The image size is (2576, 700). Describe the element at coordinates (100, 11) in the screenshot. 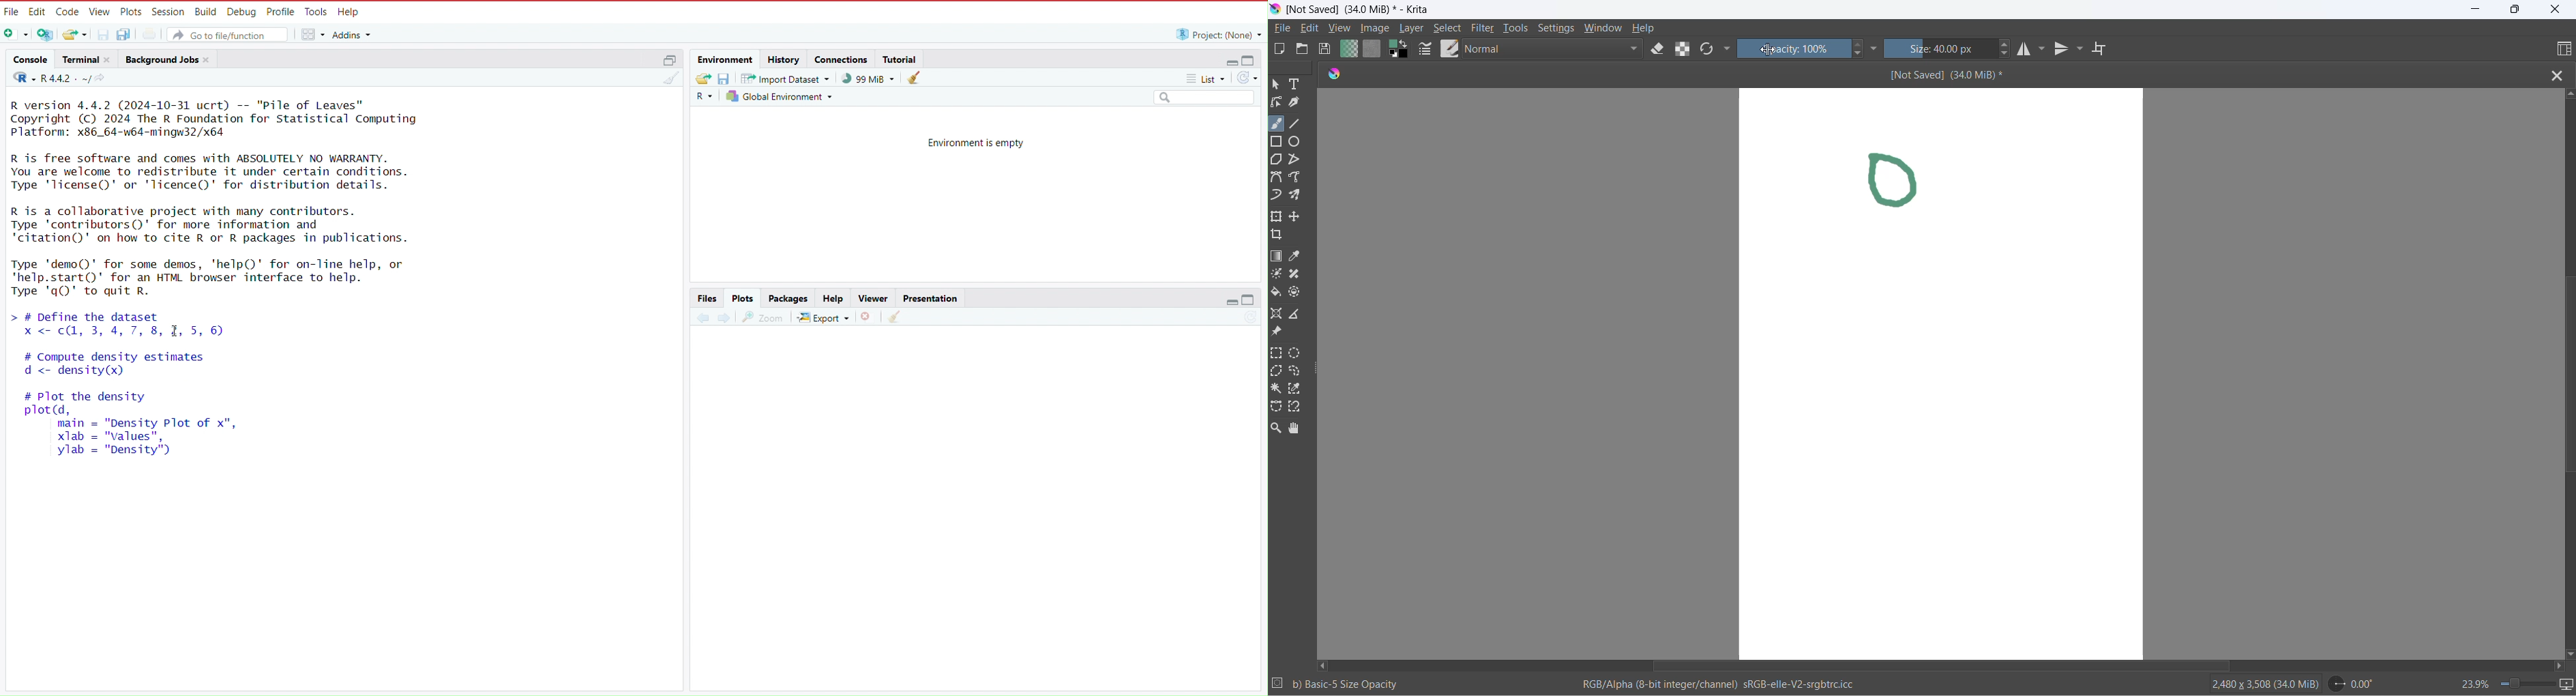

I see `view` at that location.